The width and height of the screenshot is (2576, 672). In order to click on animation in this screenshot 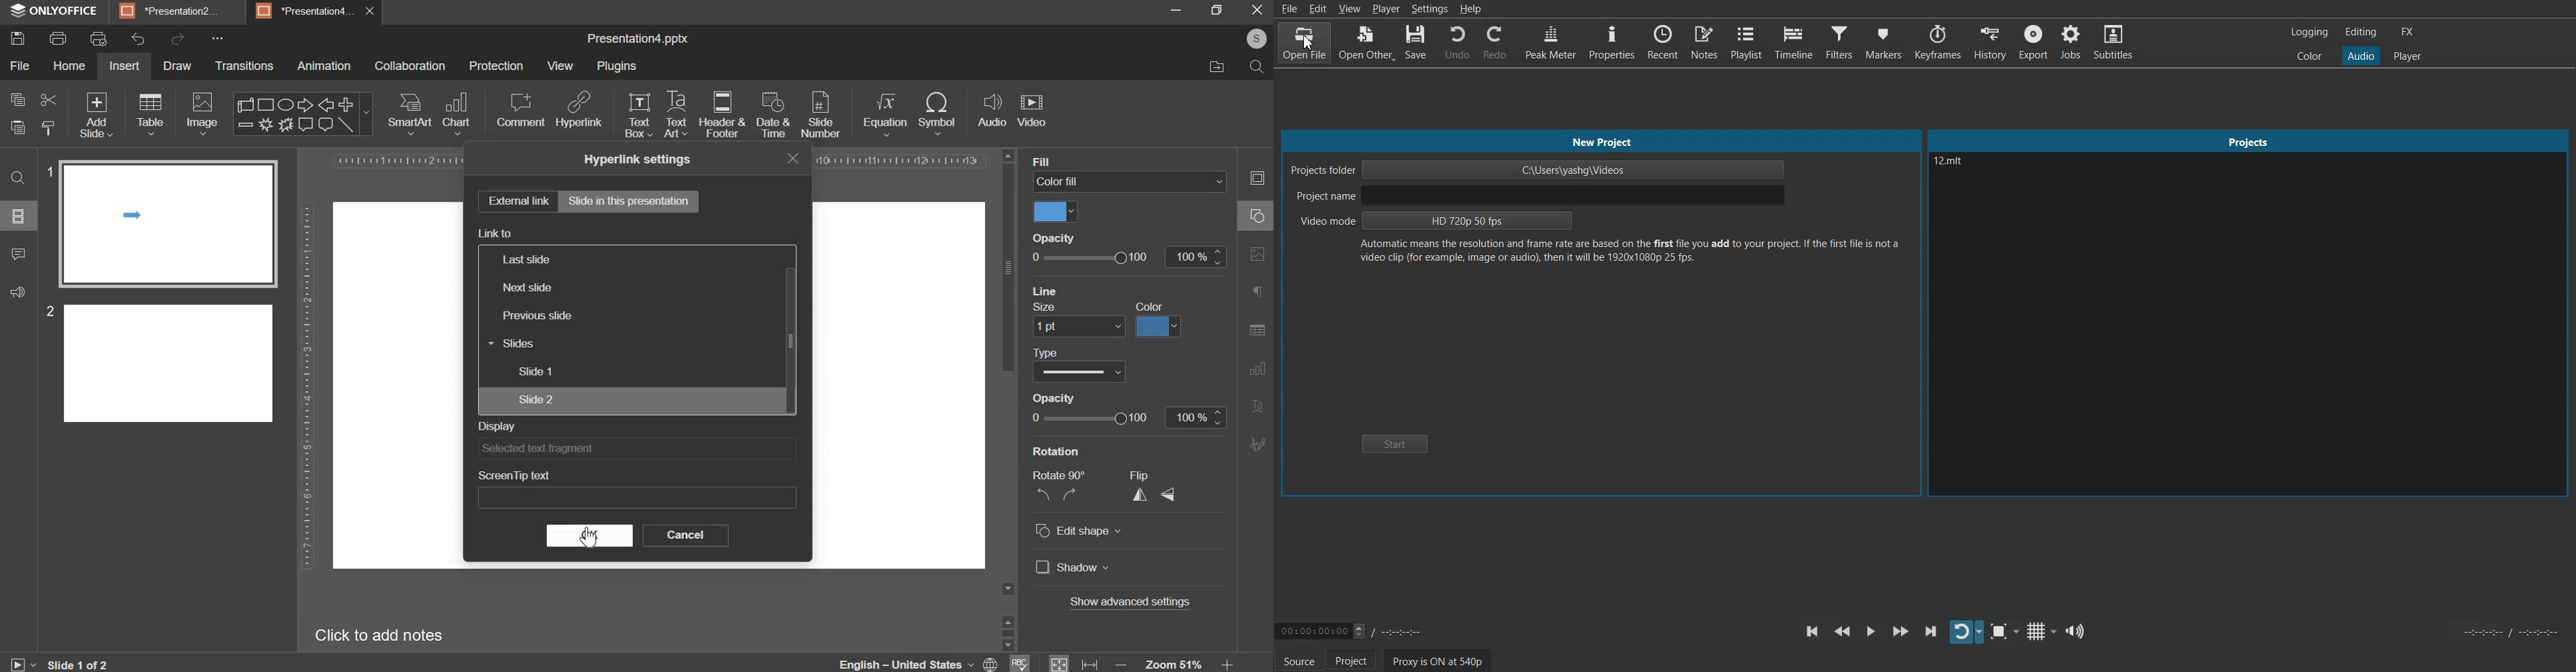, I will do `click(323, 67)`.